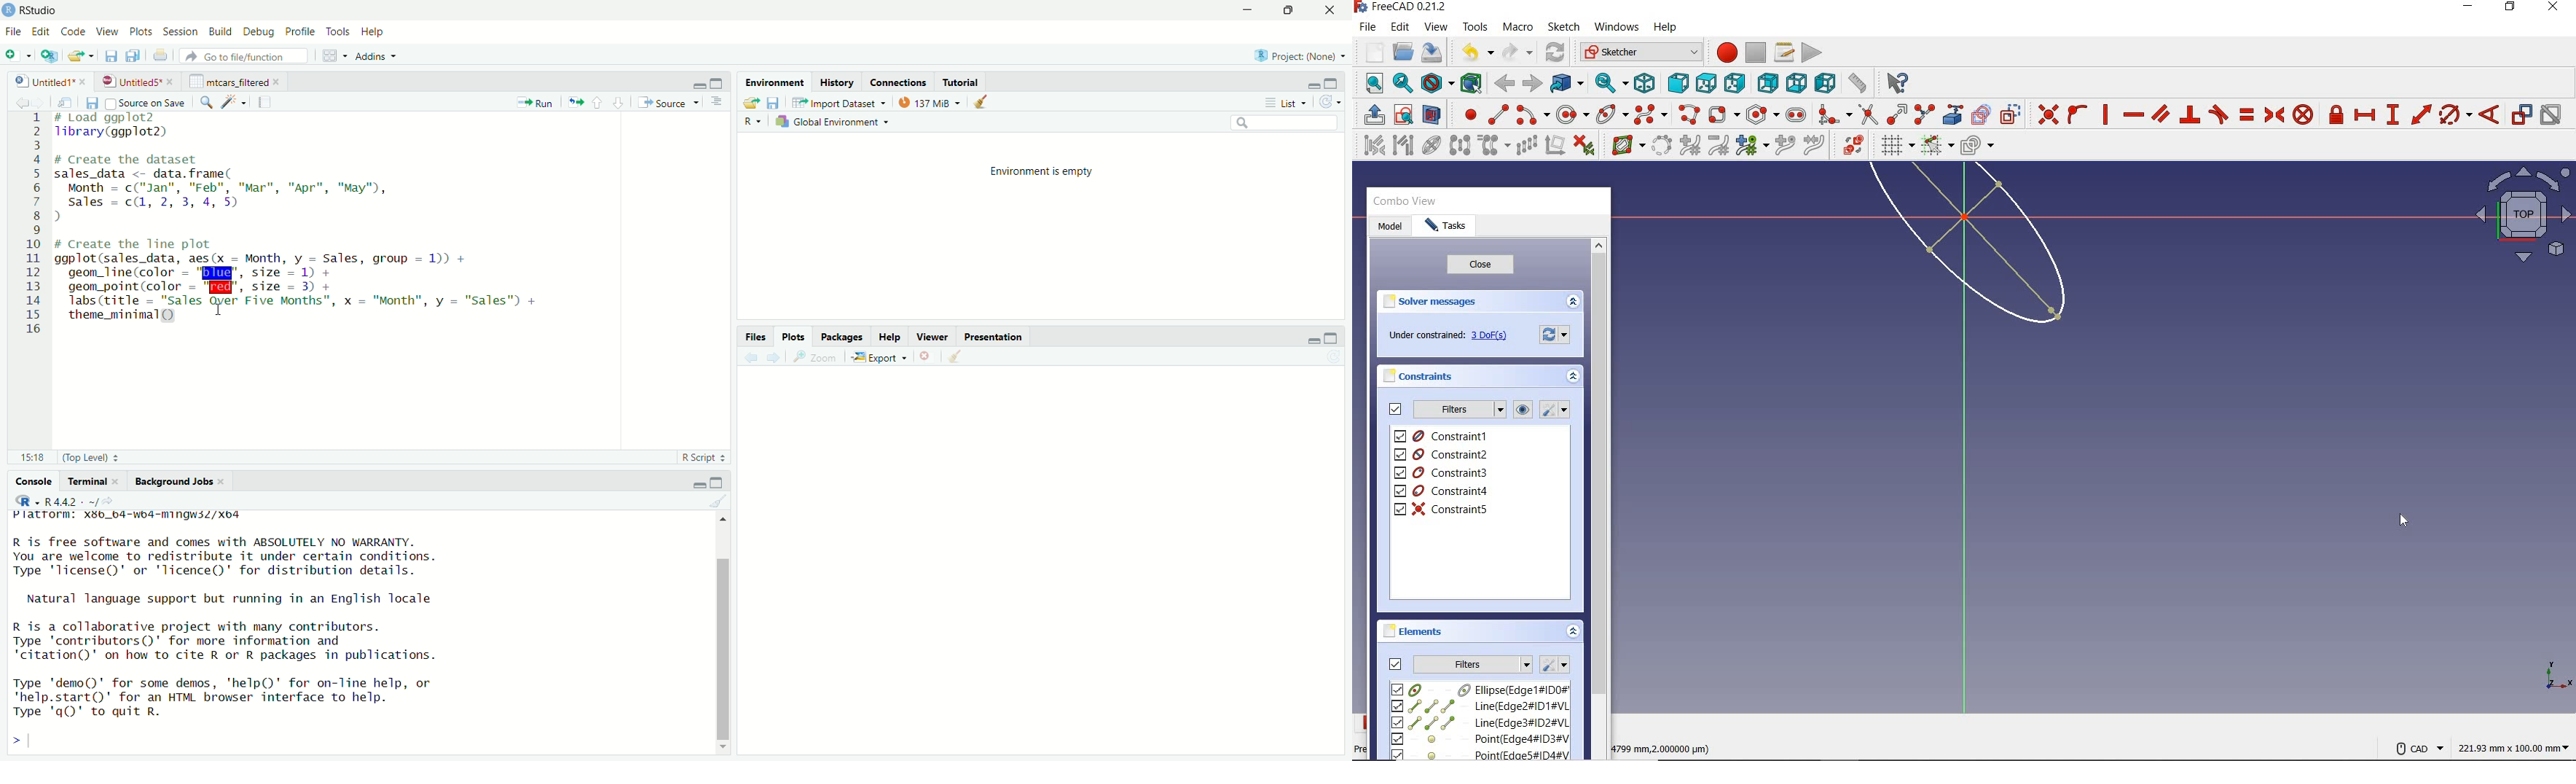 The height and width of the screenshot is (784, 2576). I want to click on join curves, so click(1815, 146).